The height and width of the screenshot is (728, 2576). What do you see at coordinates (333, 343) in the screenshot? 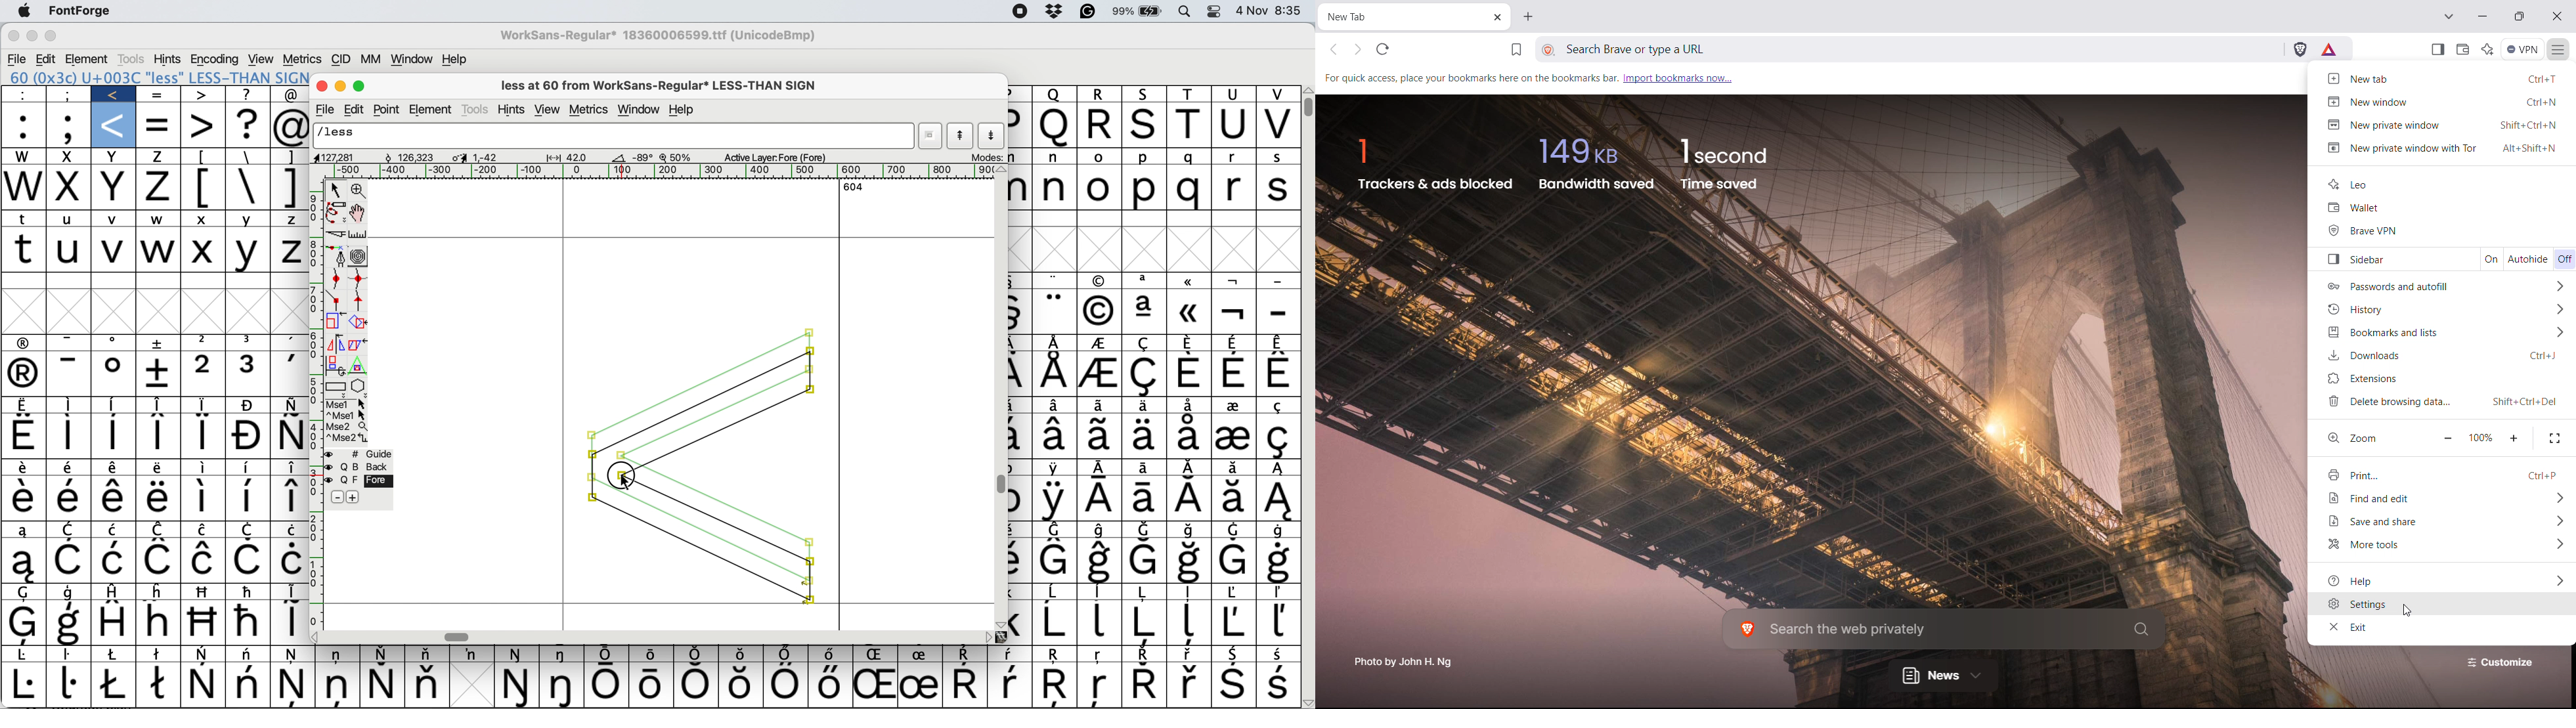
I see `flip the selection` at bounding box center [333, 343].